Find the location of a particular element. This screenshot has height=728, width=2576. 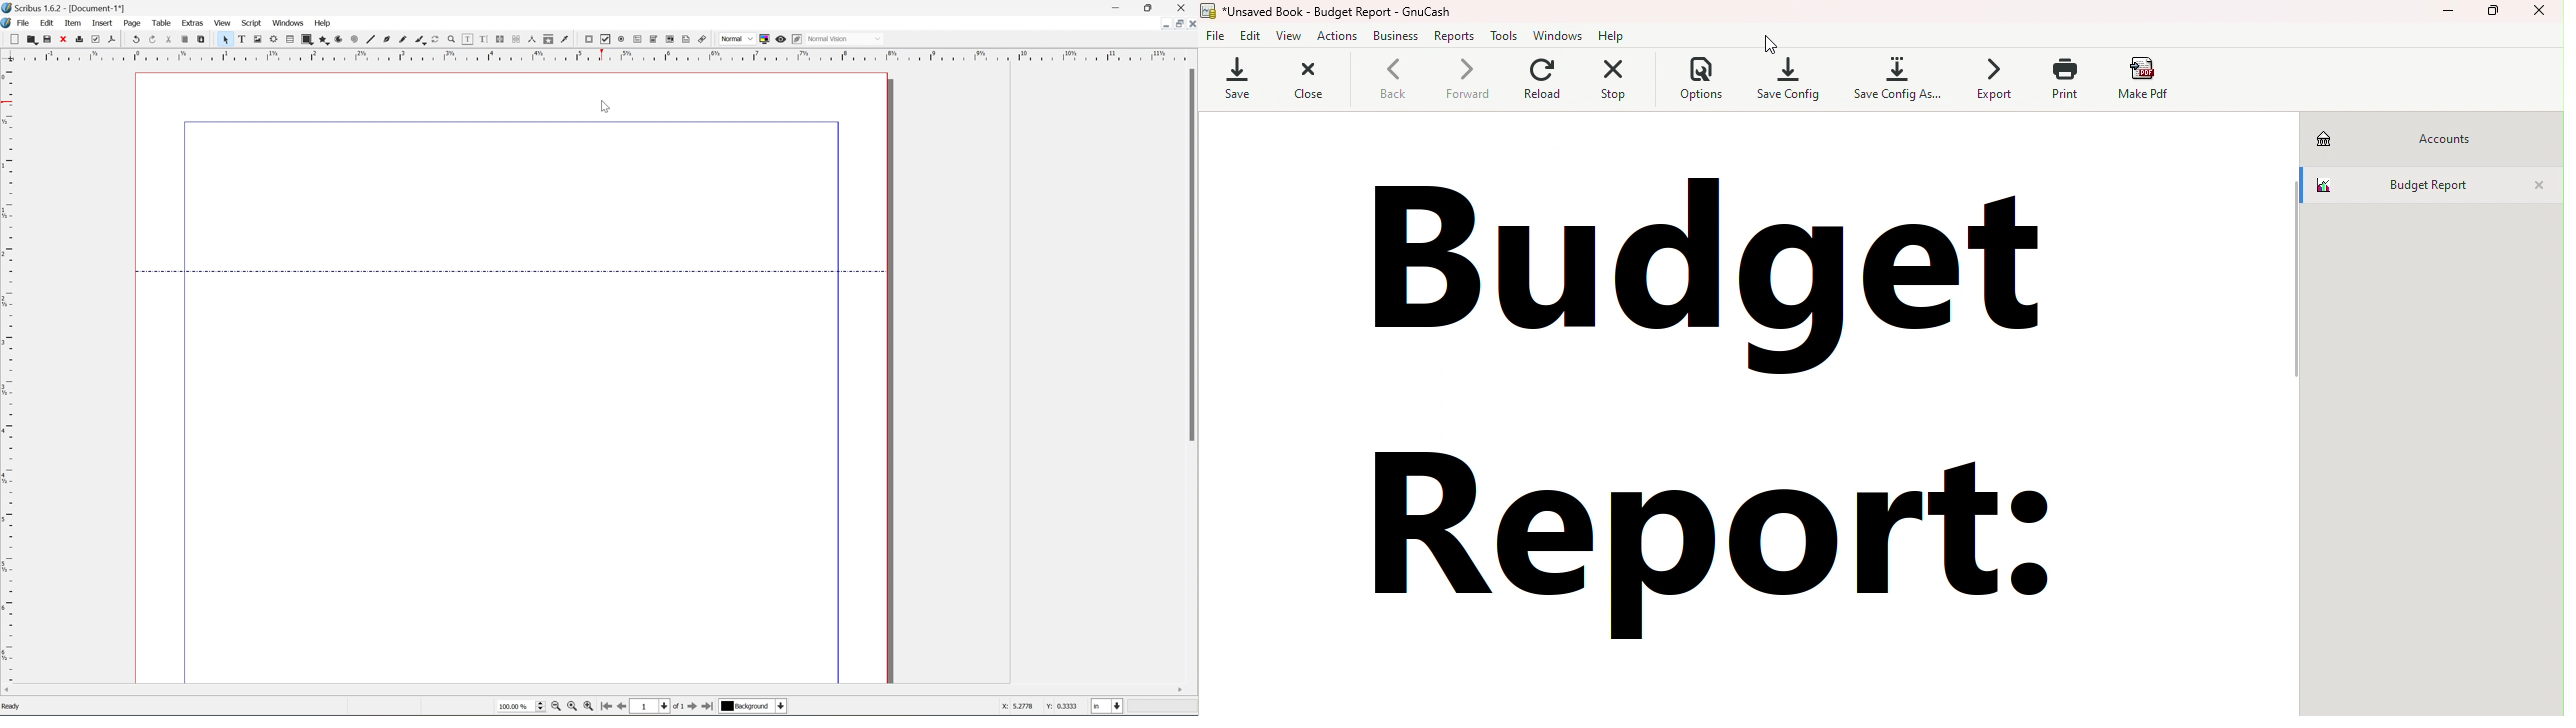

pdf push button is located at coordinates (589, 40).